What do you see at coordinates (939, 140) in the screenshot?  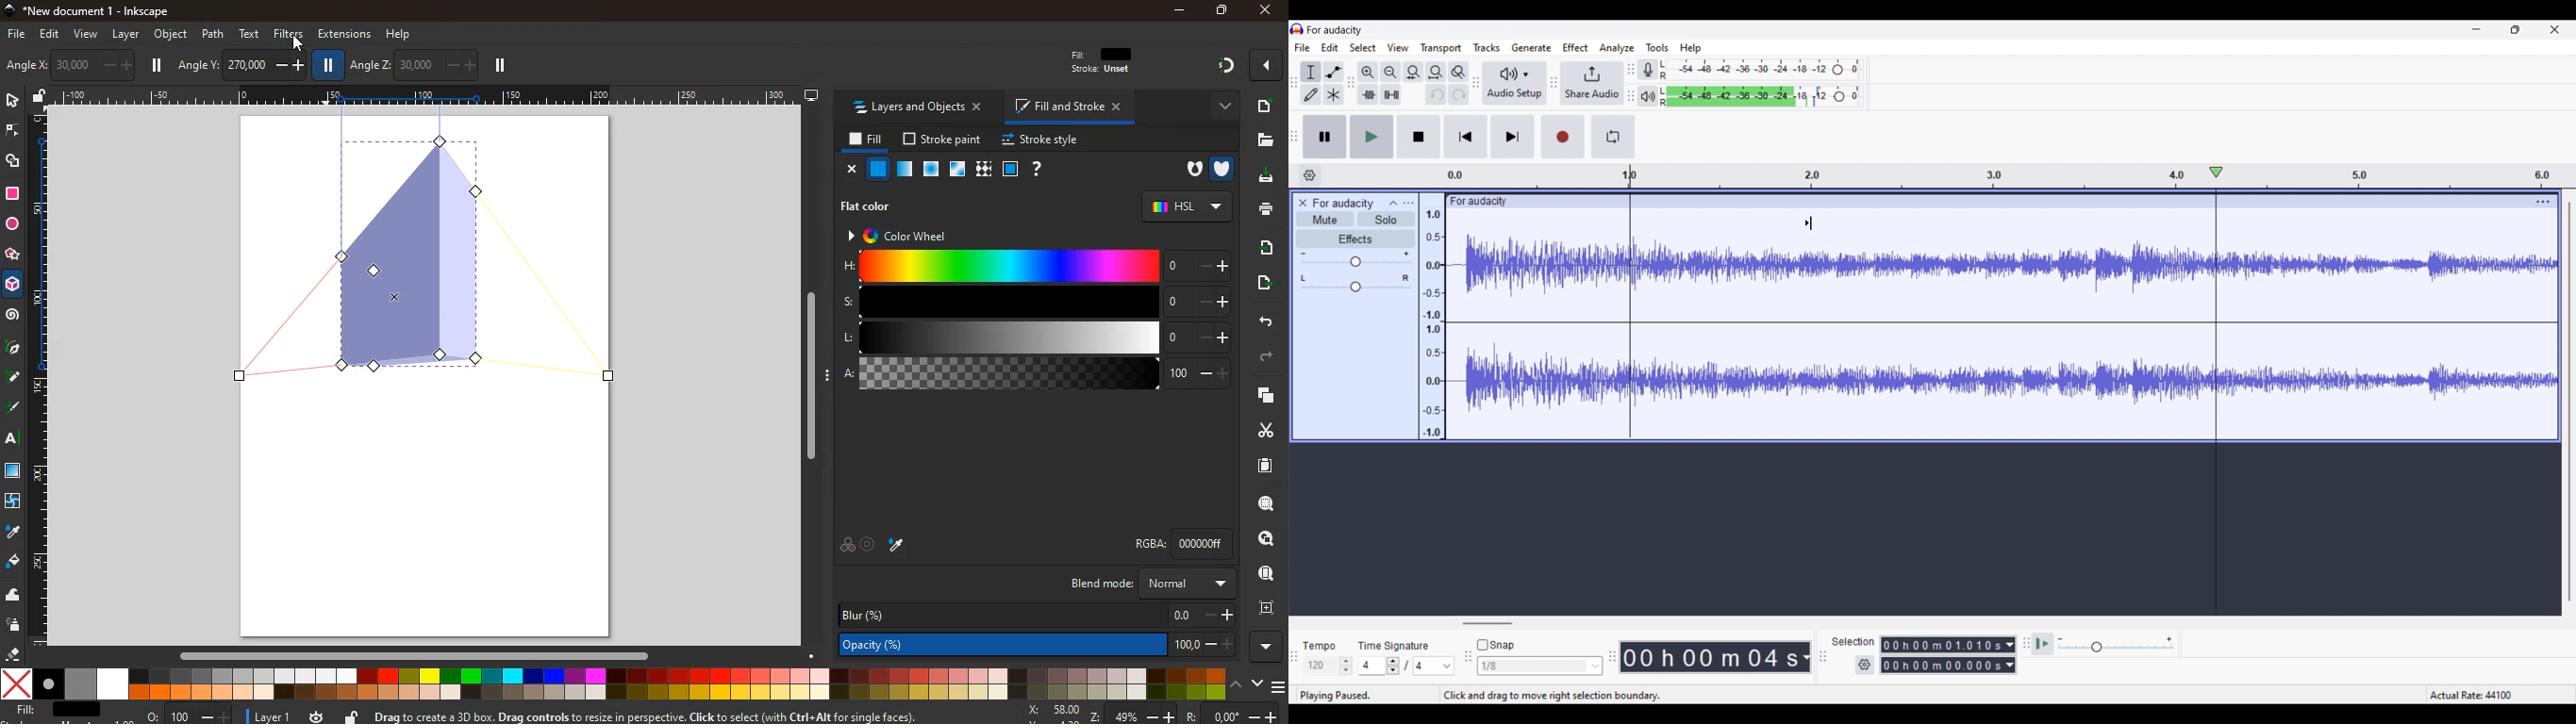 I see `stroke paint` at bounding box center [939, 140].